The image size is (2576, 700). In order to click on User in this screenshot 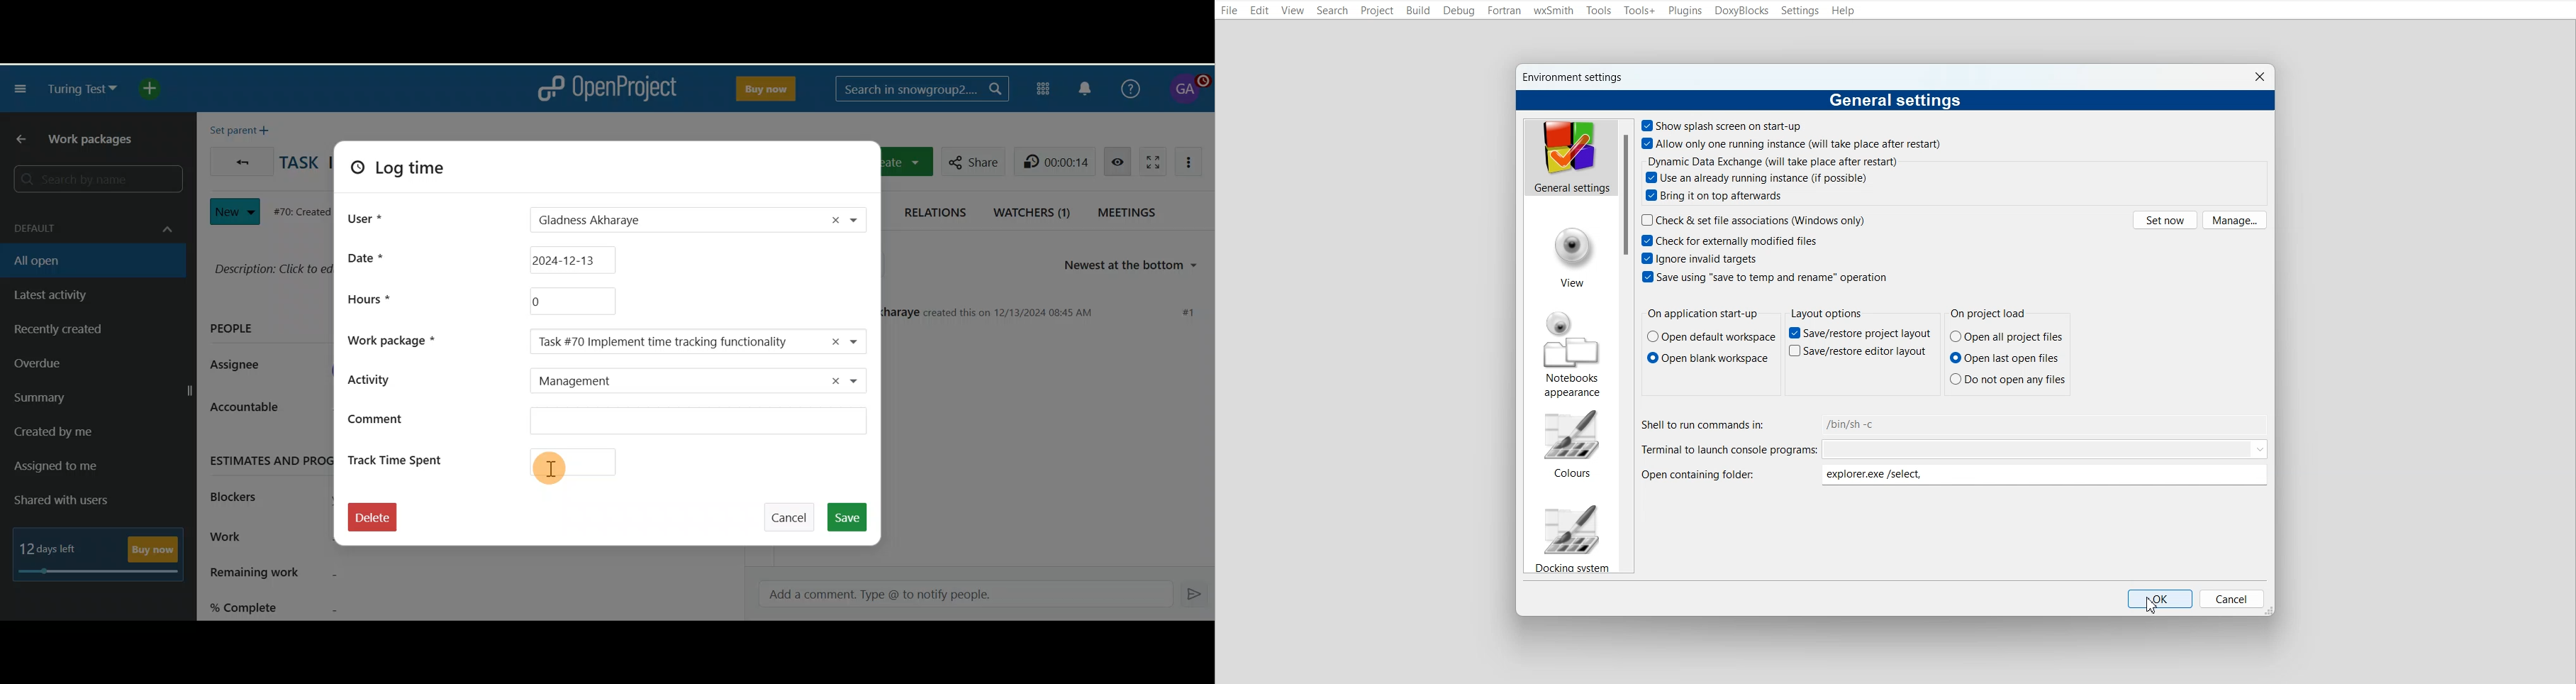, I will do `click(366, 216)`.